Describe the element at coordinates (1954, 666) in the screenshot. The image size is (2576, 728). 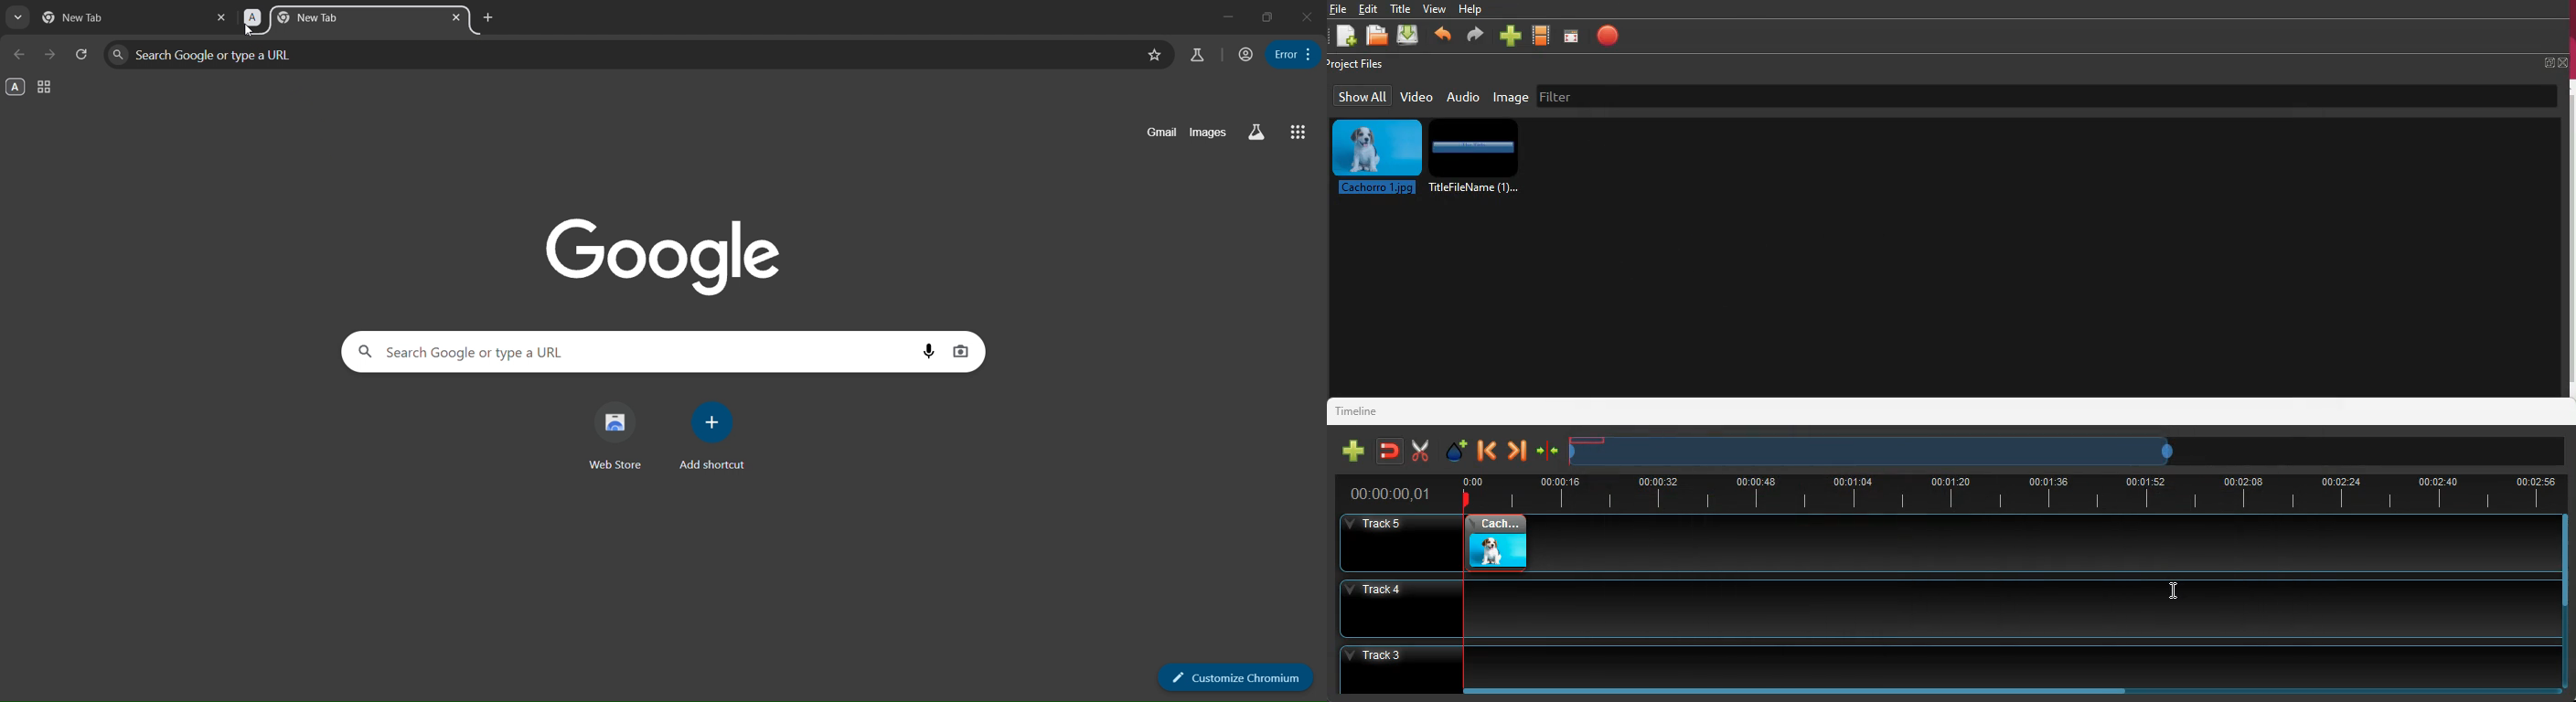
I see `` at that location.